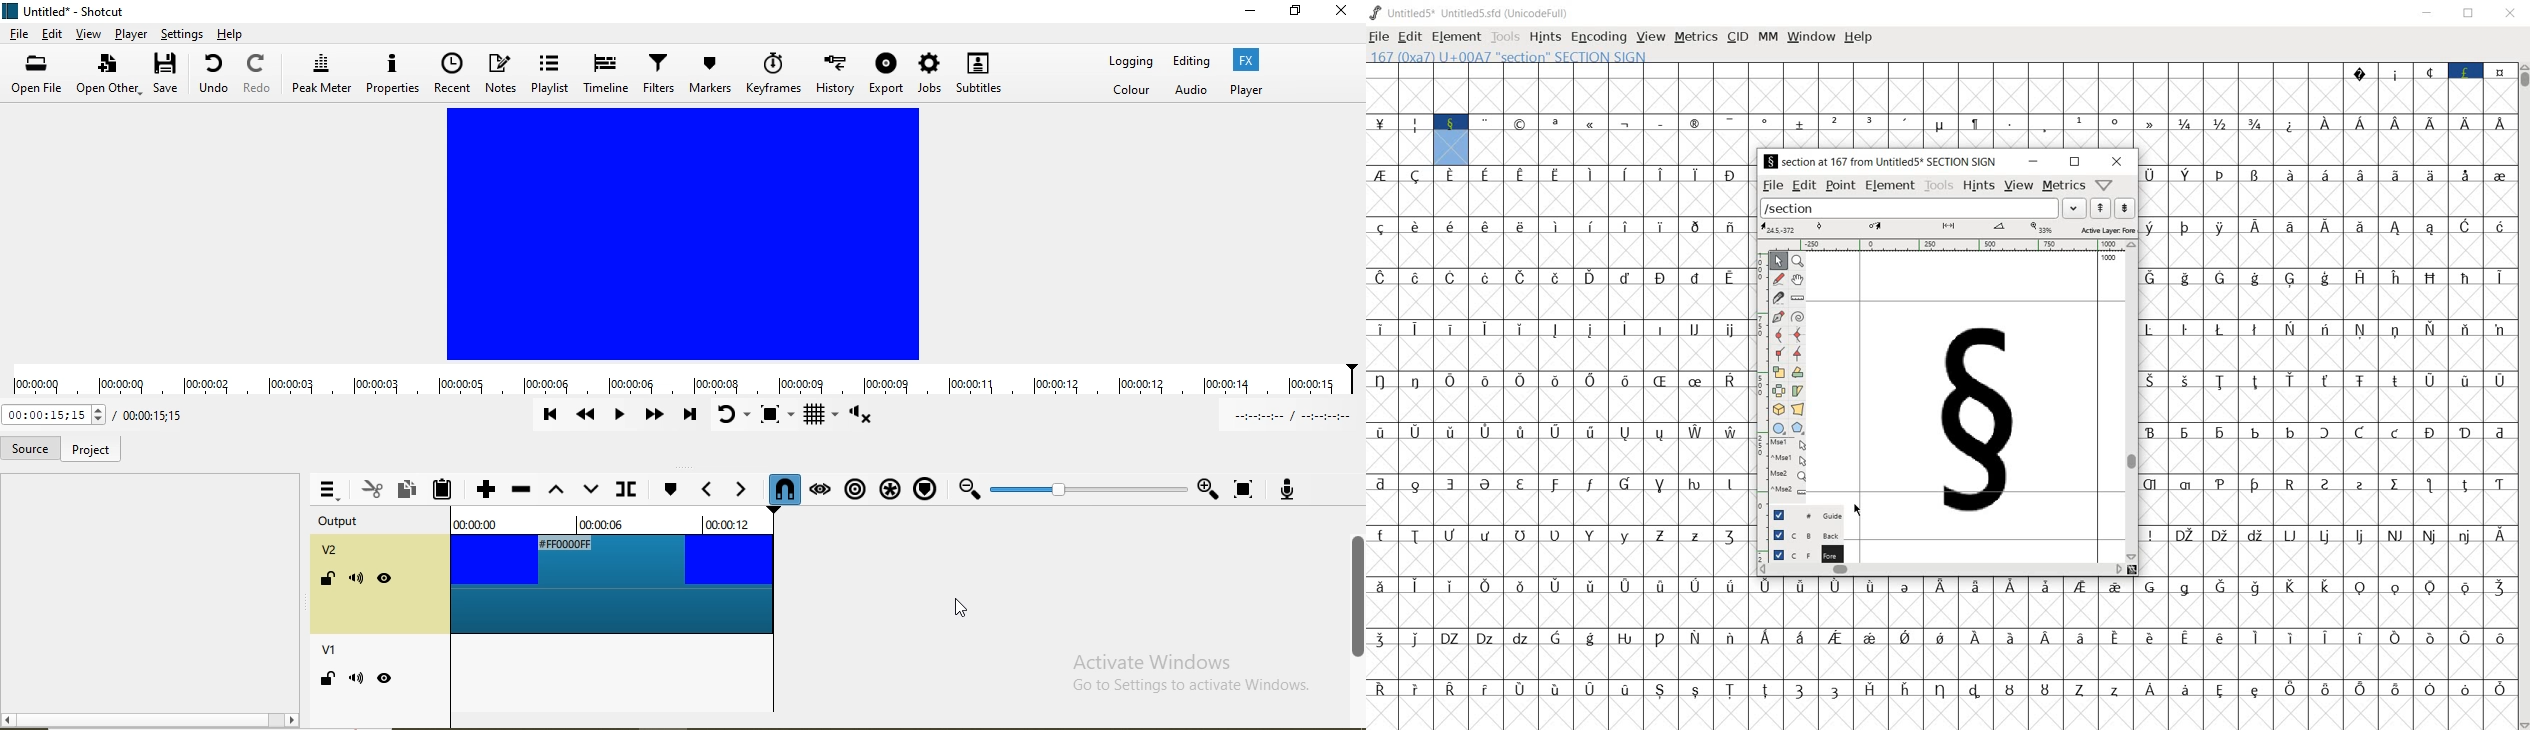 The image size is (2548, 756). What do you see at coordinates (1808, 534) in the screenshot?
I see `background layer` at bounding box center [1808, 534].